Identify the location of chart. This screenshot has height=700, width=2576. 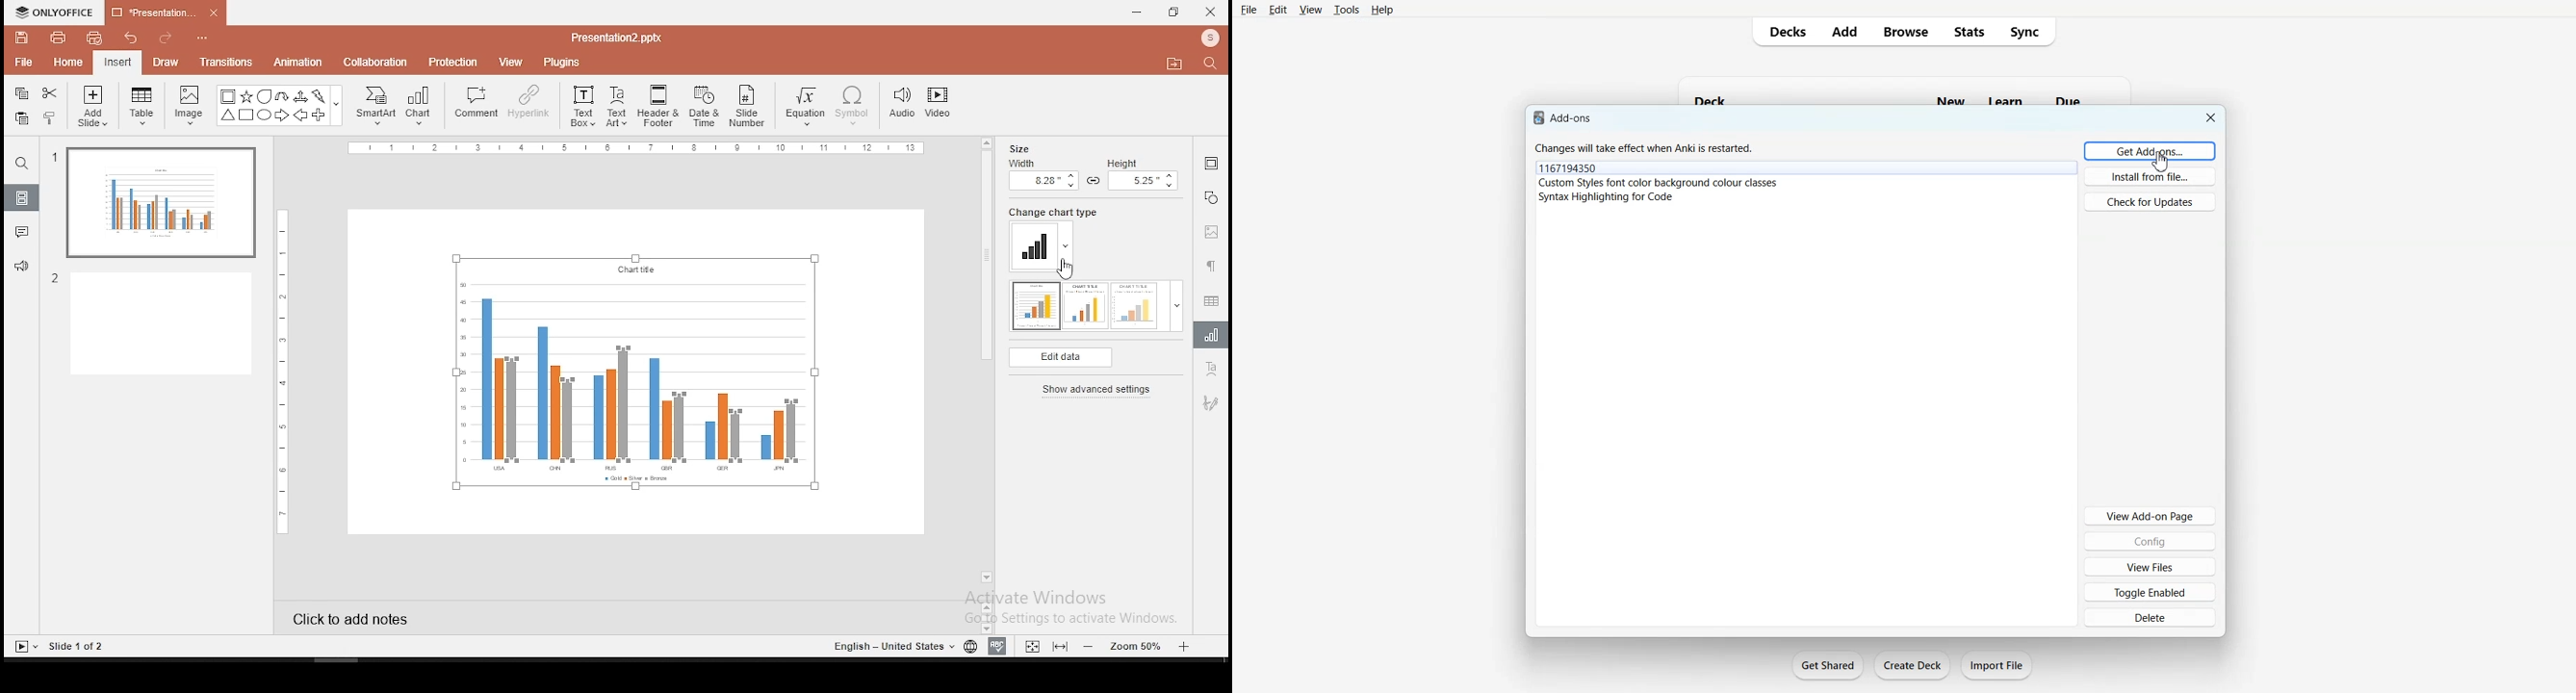
(421, 107).